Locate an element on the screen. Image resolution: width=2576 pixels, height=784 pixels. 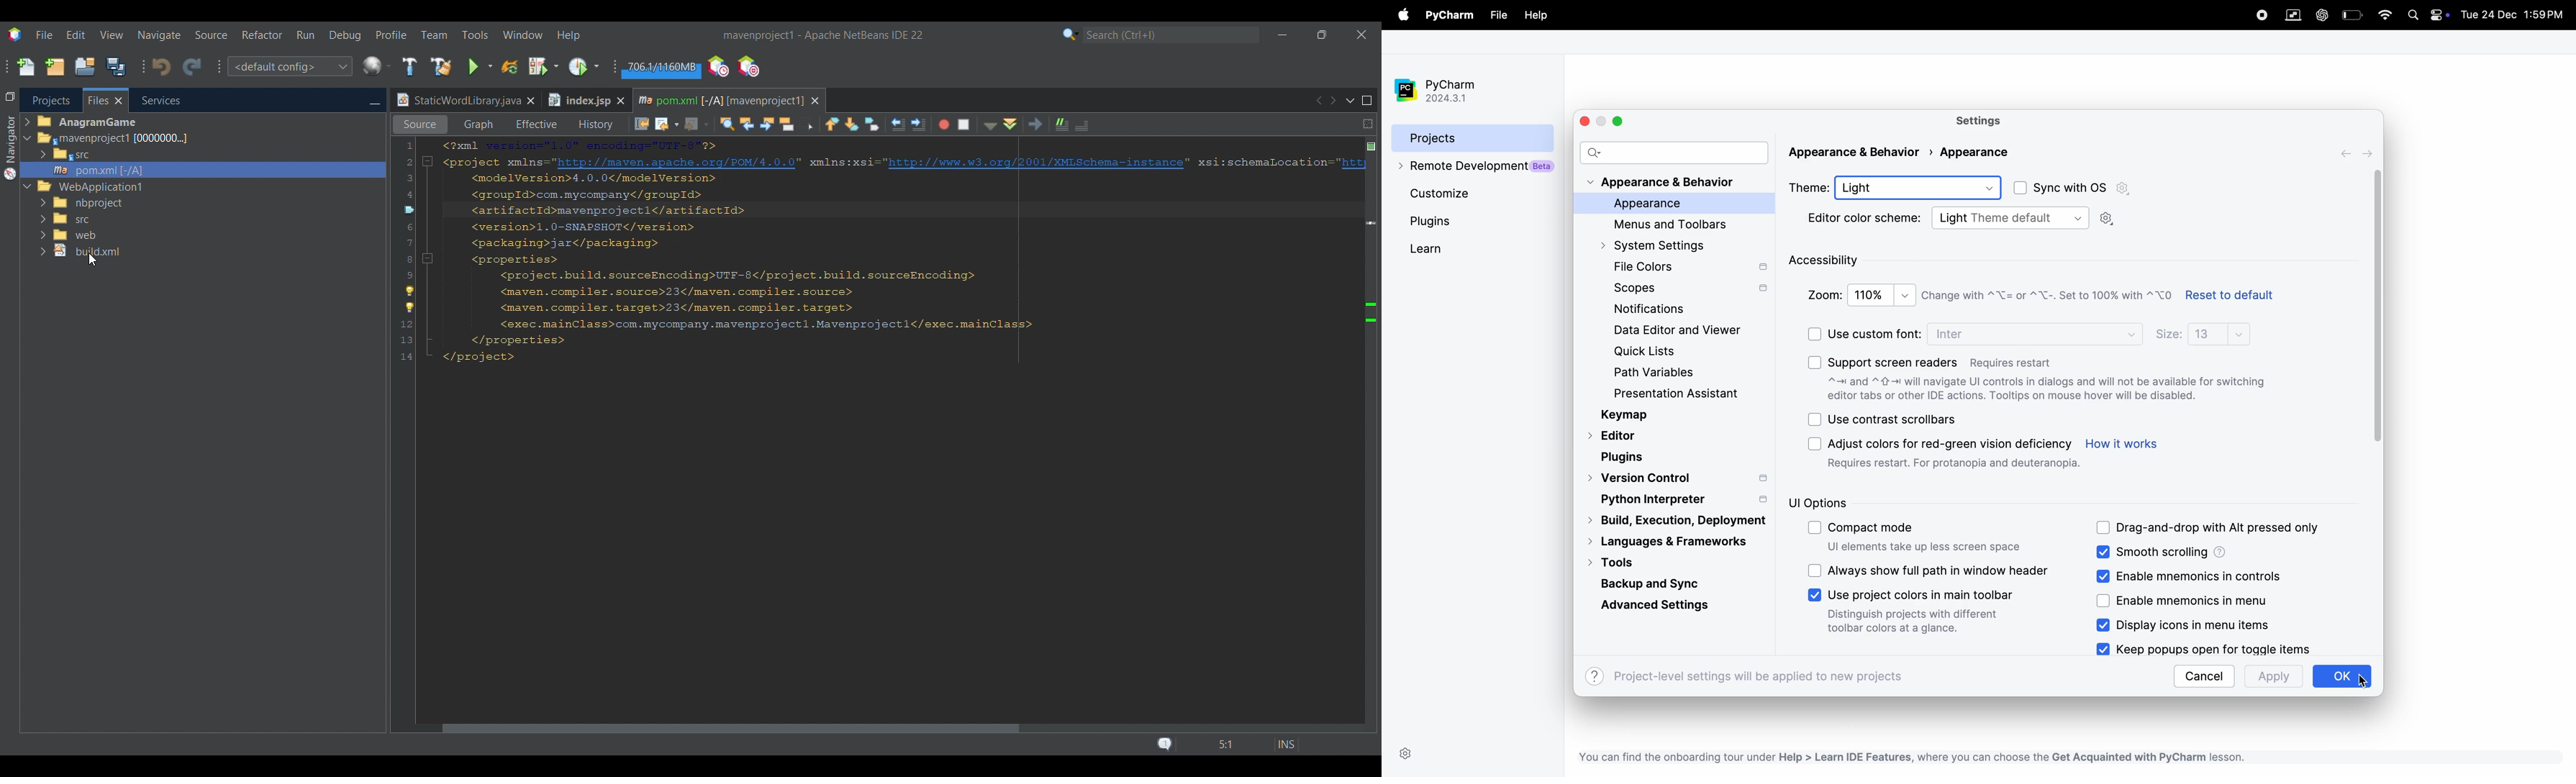
projects is located at coordinates (1459, 138).